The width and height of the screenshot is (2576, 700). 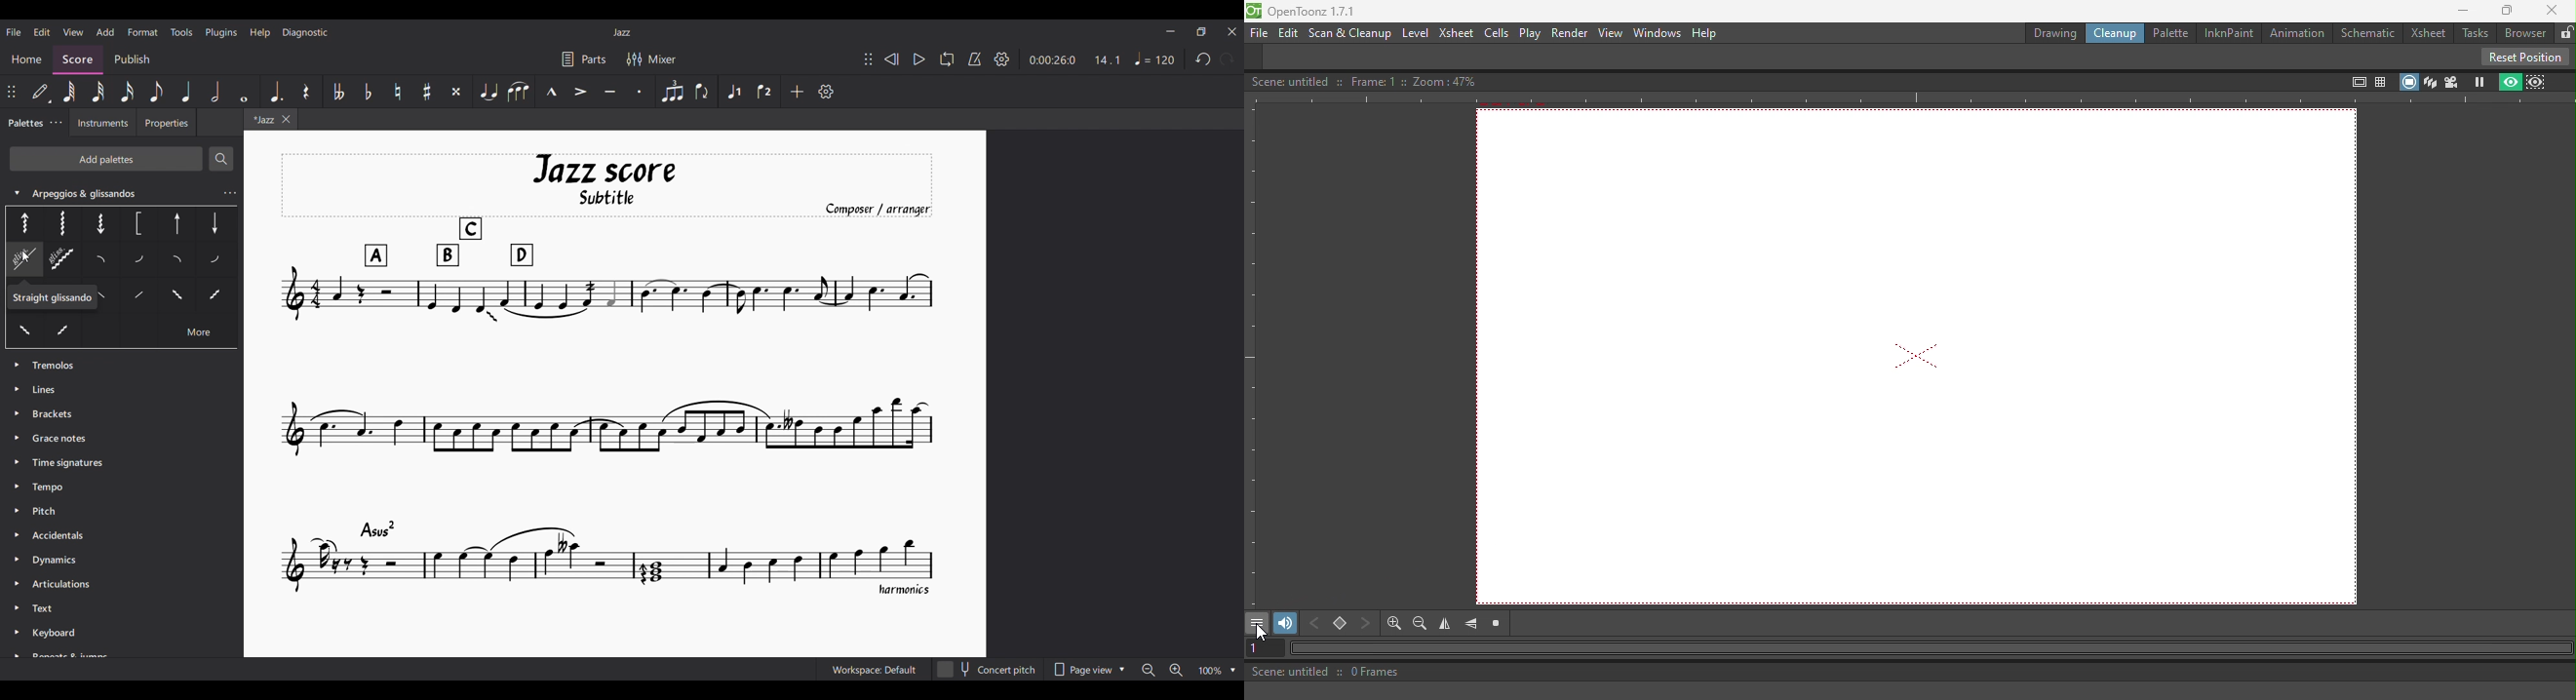 What do you see at coordinates (53, 412) in the screenshot?
I see `Brackets` at bounding box center [53, 412].